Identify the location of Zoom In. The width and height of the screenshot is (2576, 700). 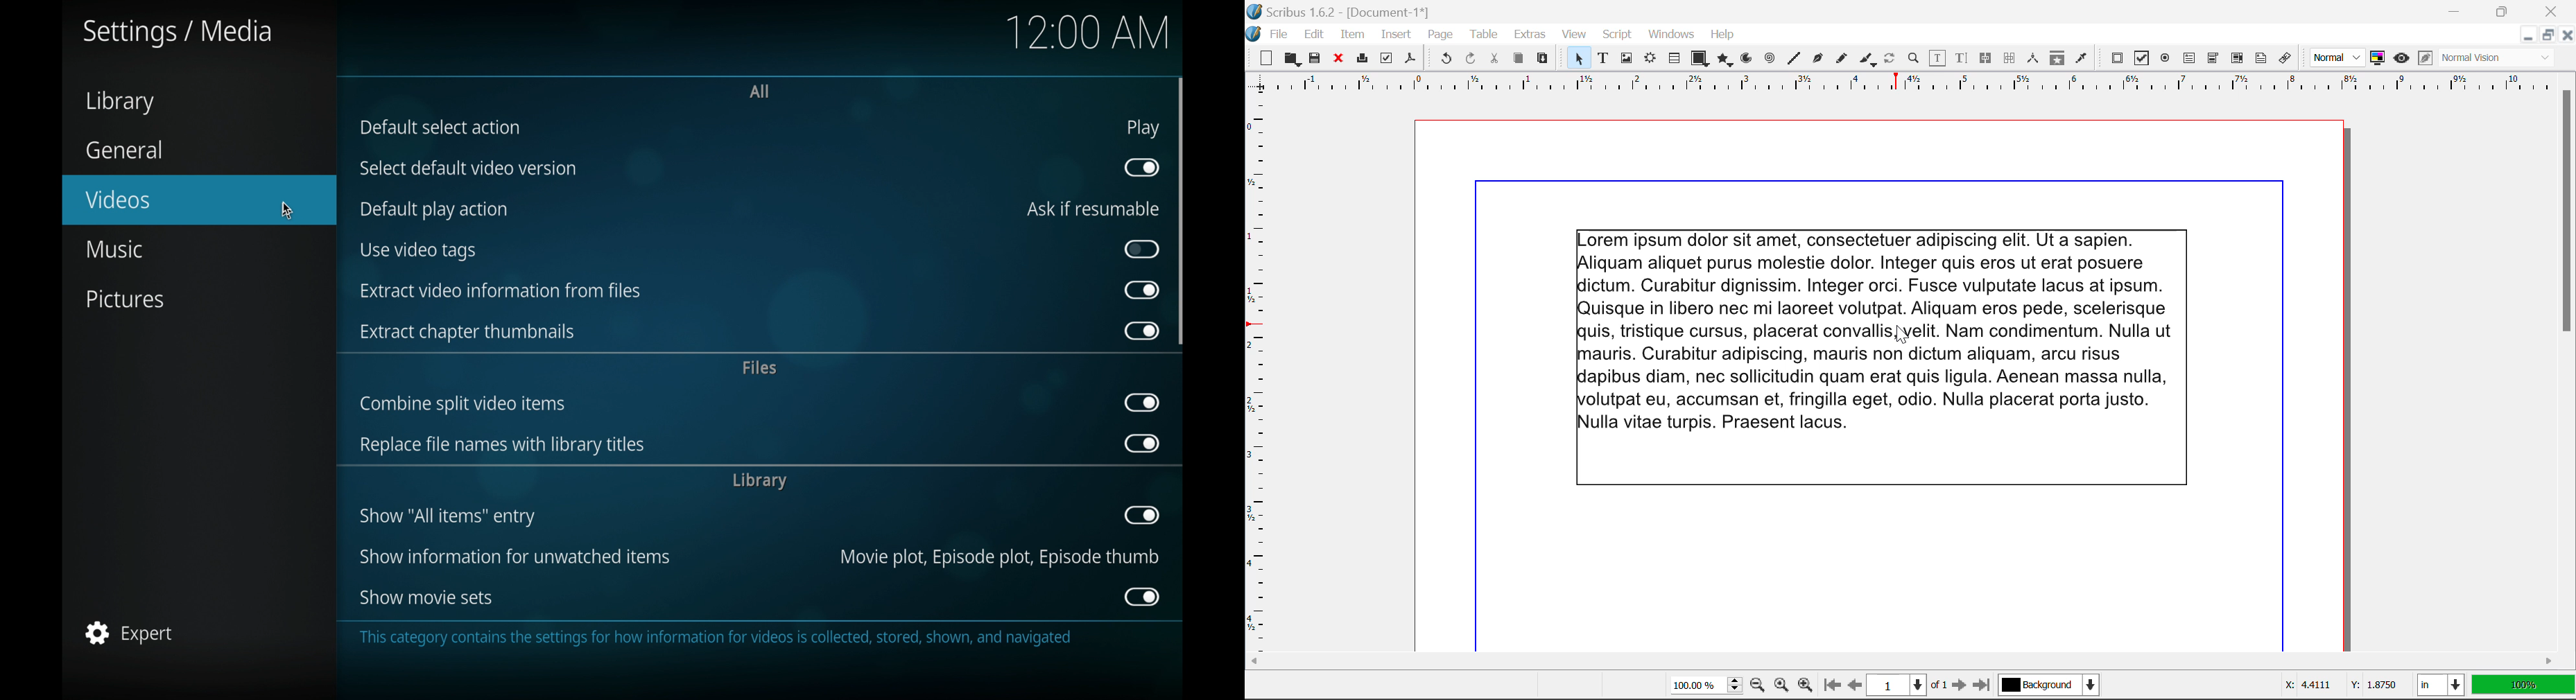
(1806, 687).